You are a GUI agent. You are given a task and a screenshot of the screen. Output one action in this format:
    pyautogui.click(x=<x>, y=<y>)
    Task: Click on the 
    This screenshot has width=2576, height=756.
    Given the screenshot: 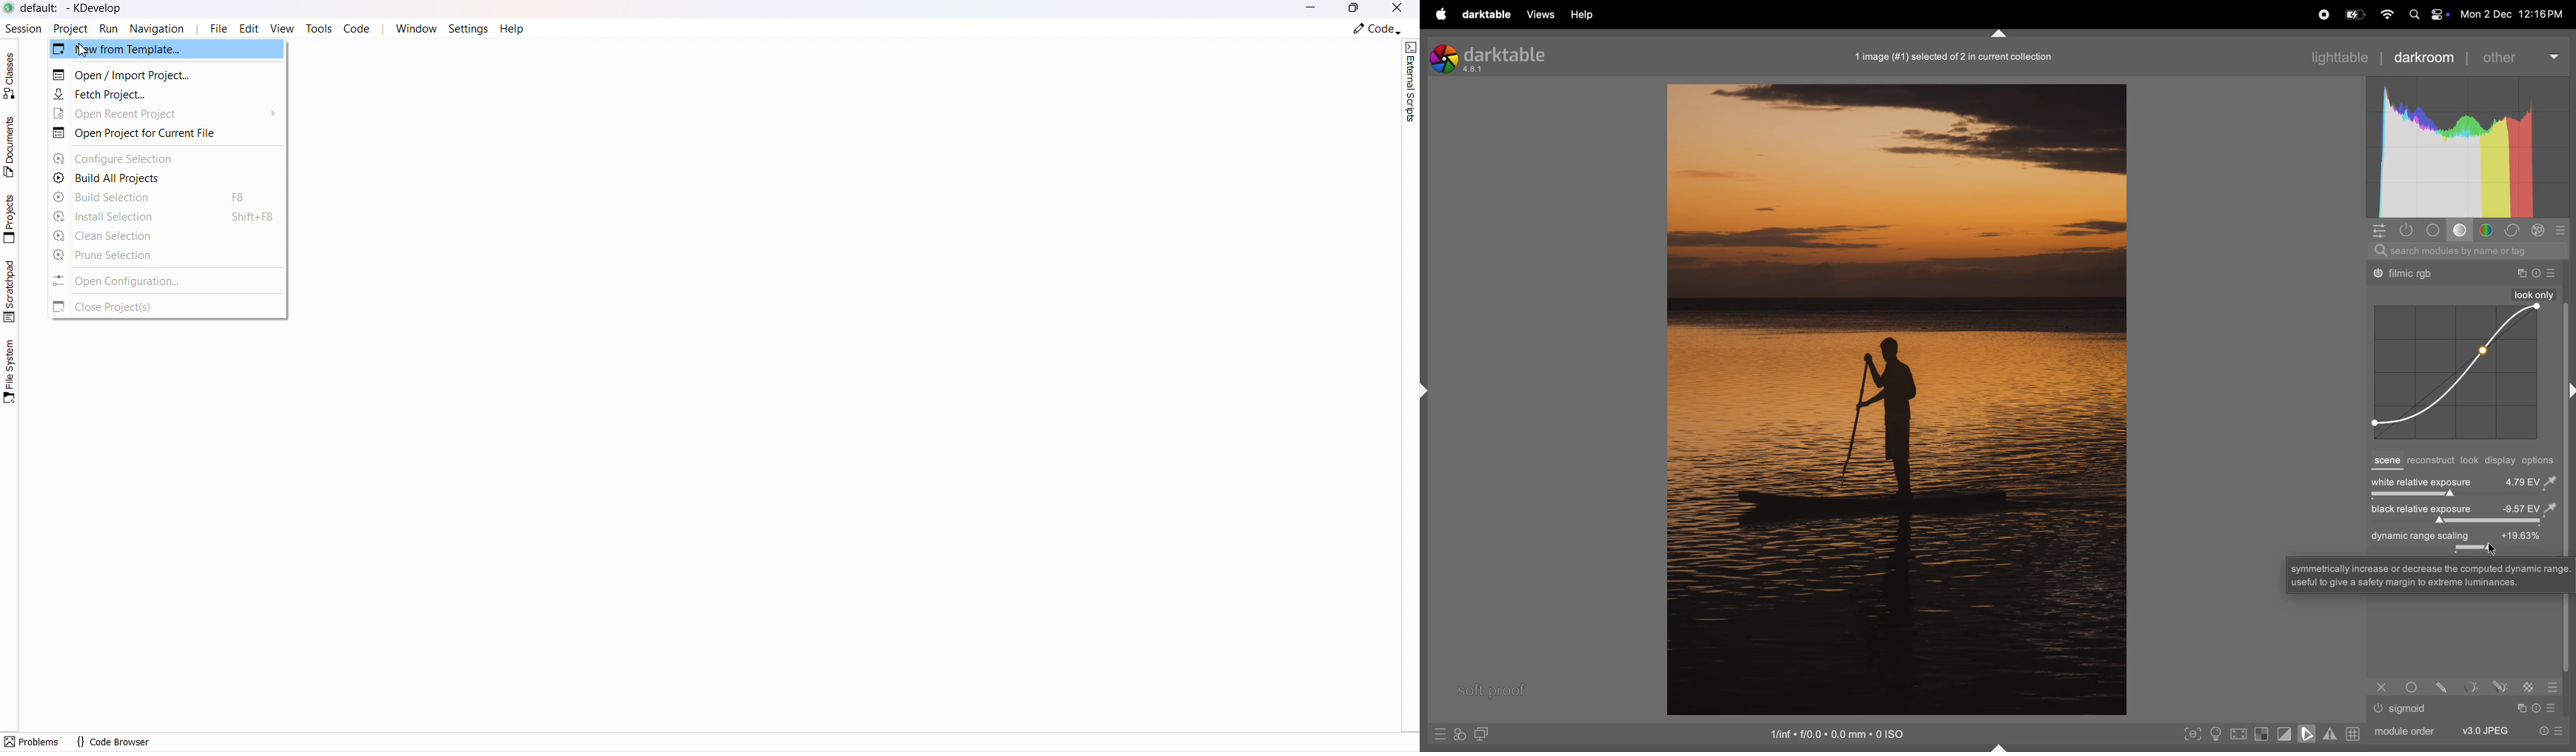 What is the action you would take?
    pyautogui.click(x=1896, y=401)
    